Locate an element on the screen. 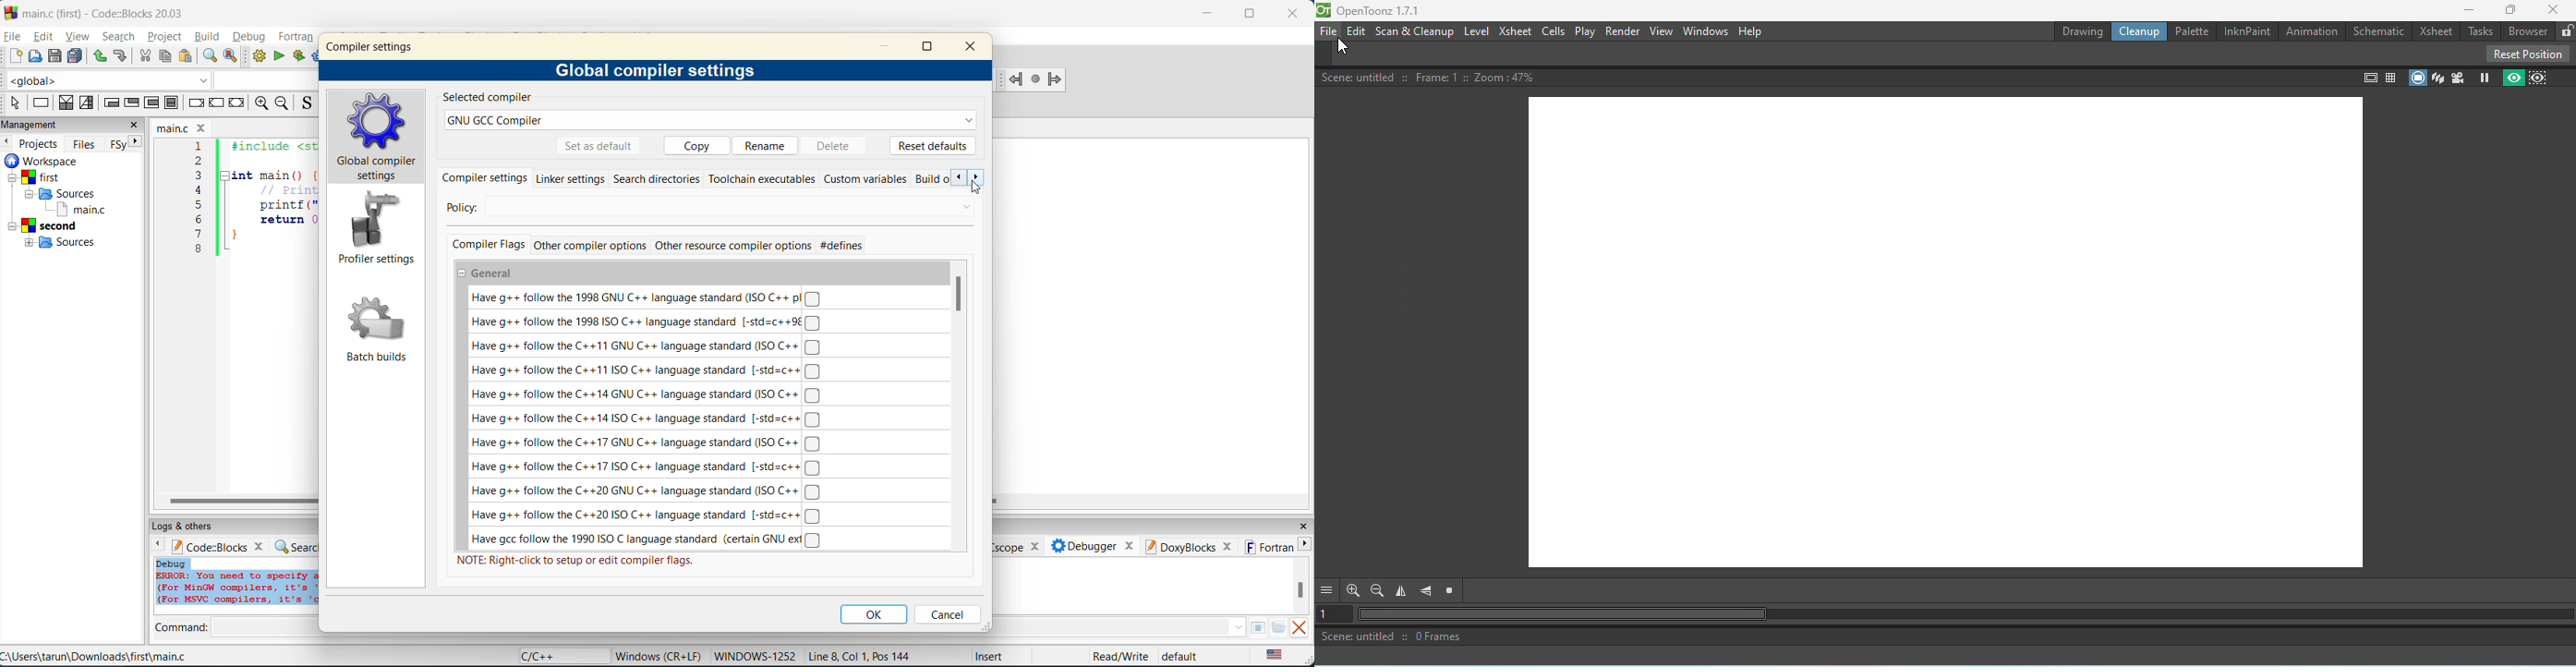 The height and width of the screenshot is (672, 2576). Canvas is located at coordinates (1954, 334).